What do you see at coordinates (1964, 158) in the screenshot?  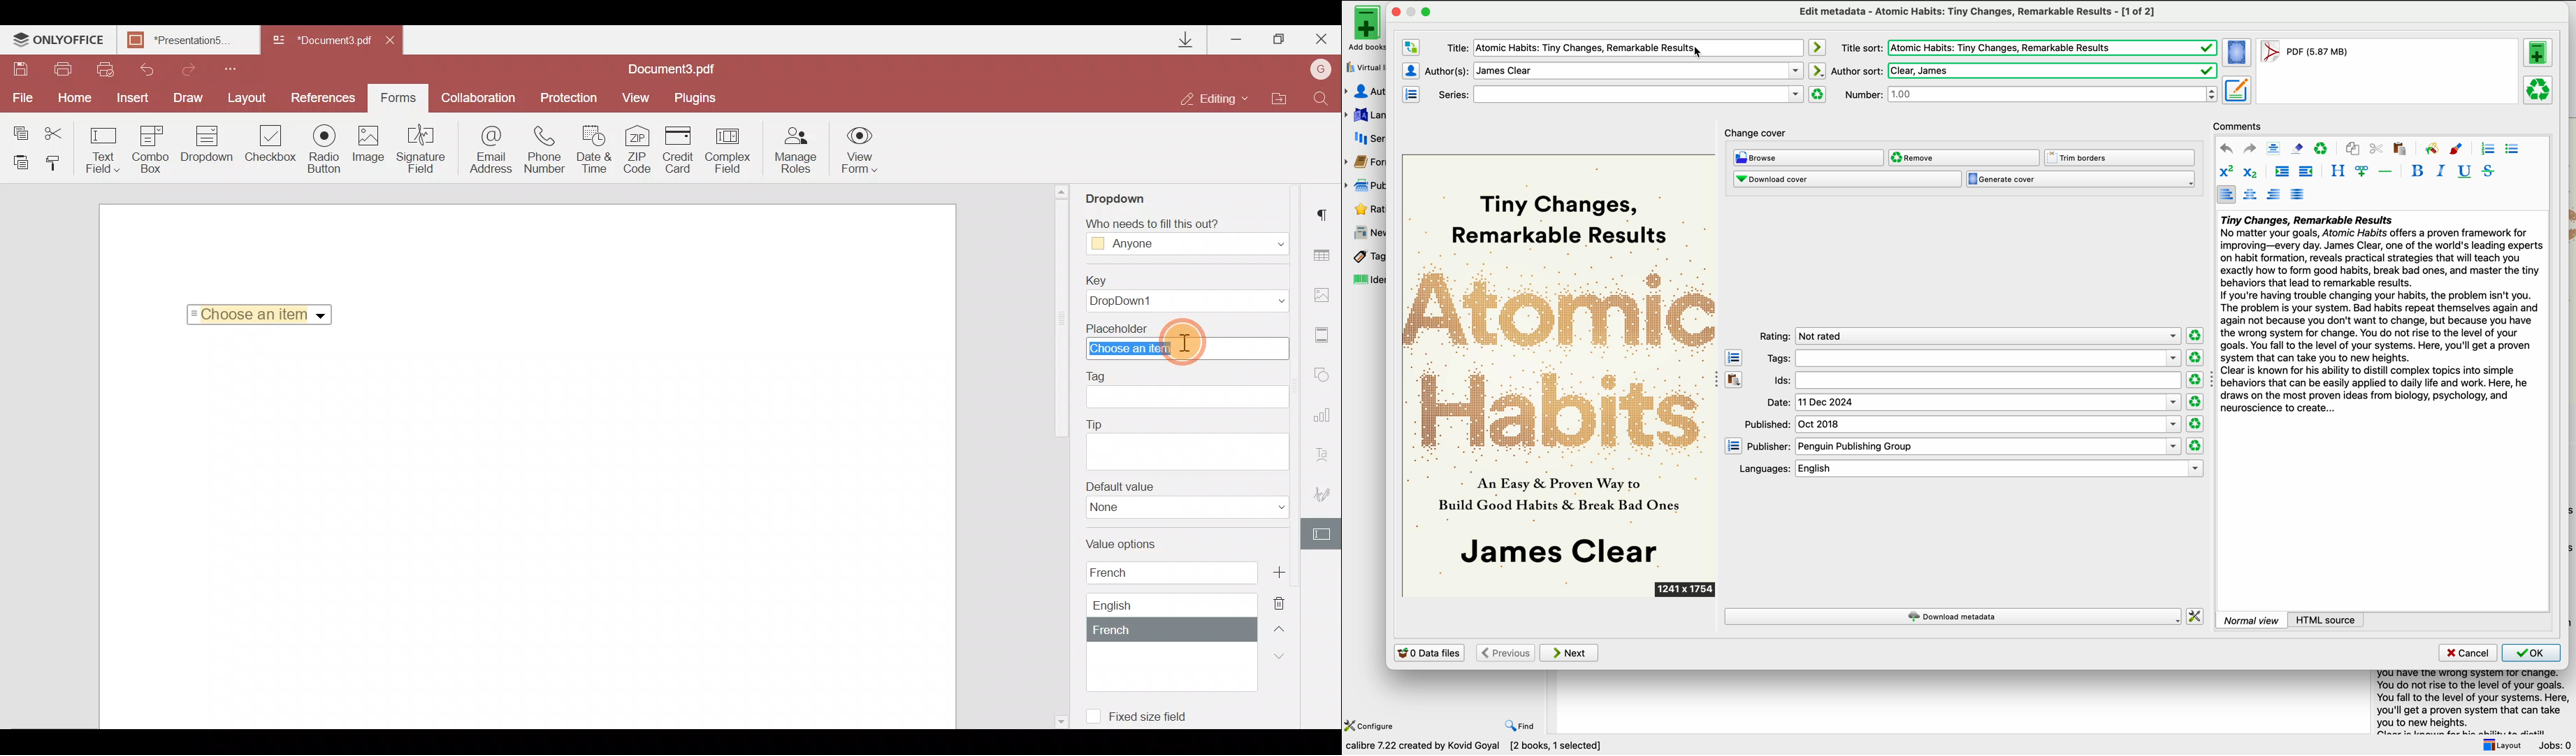 I see `remove` at bounding box center [1964, 158].